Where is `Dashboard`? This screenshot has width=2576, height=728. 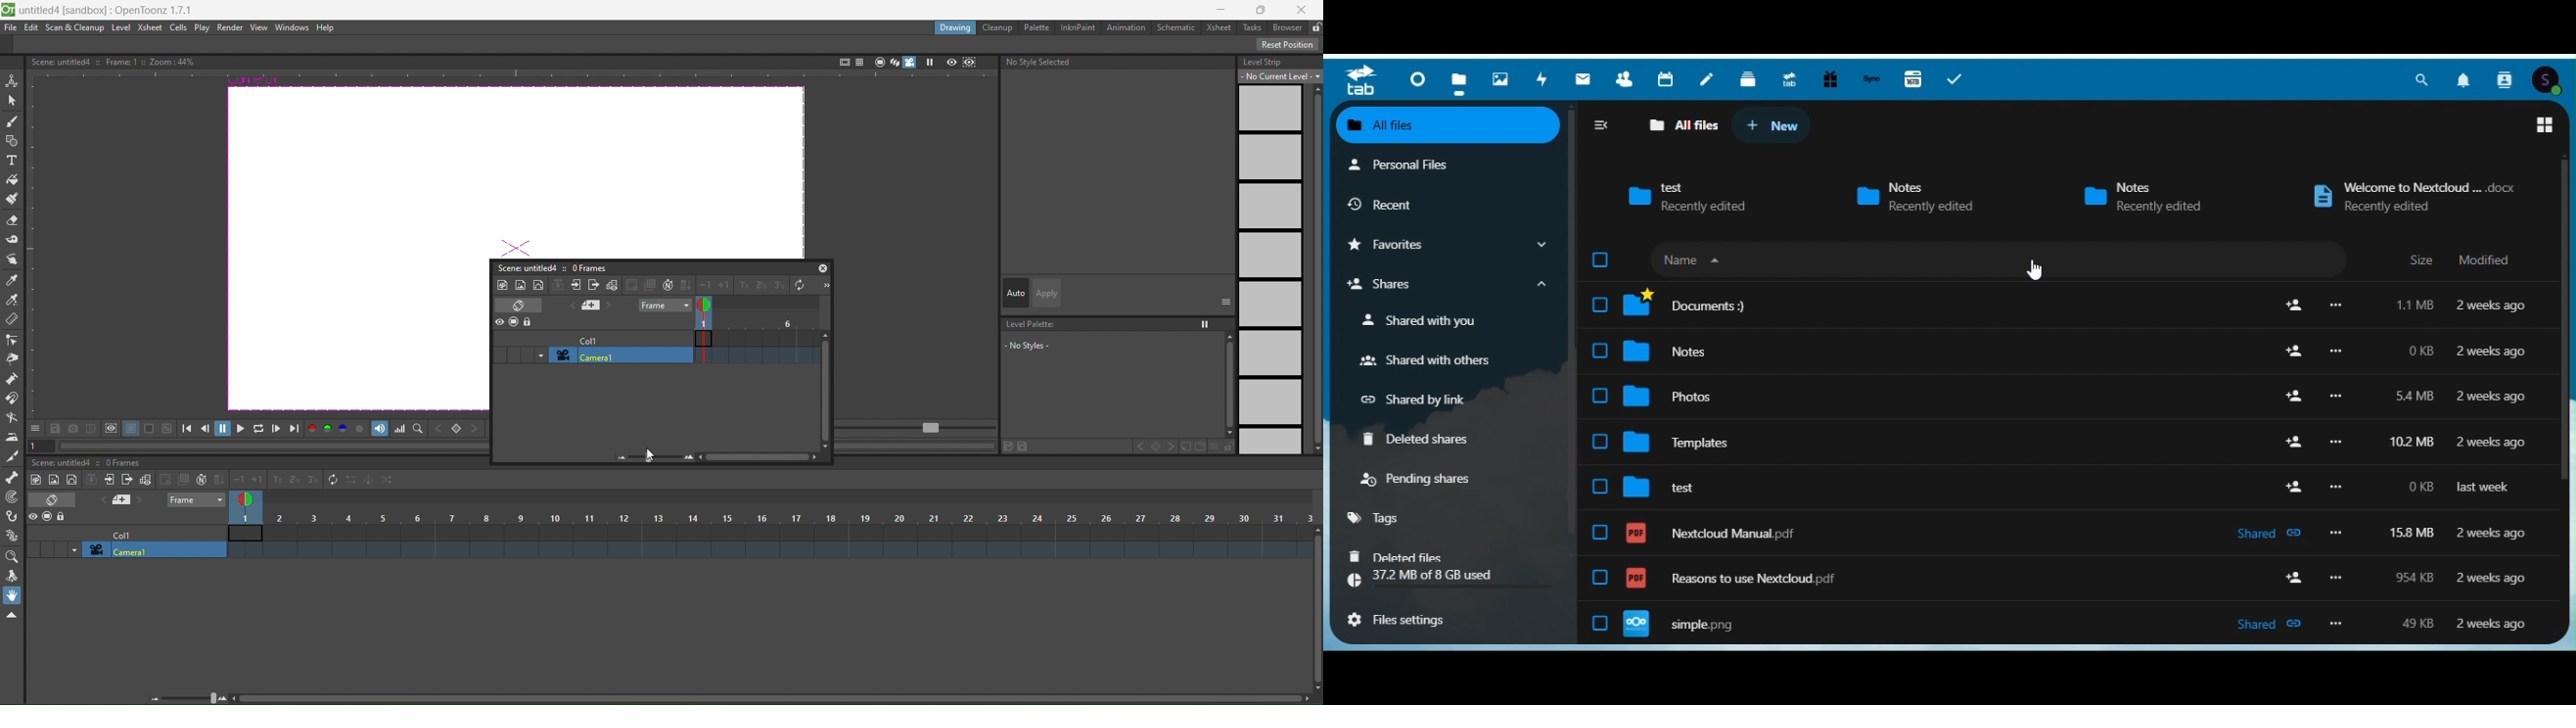
Dashboard is located at coordinates (1418, 79).